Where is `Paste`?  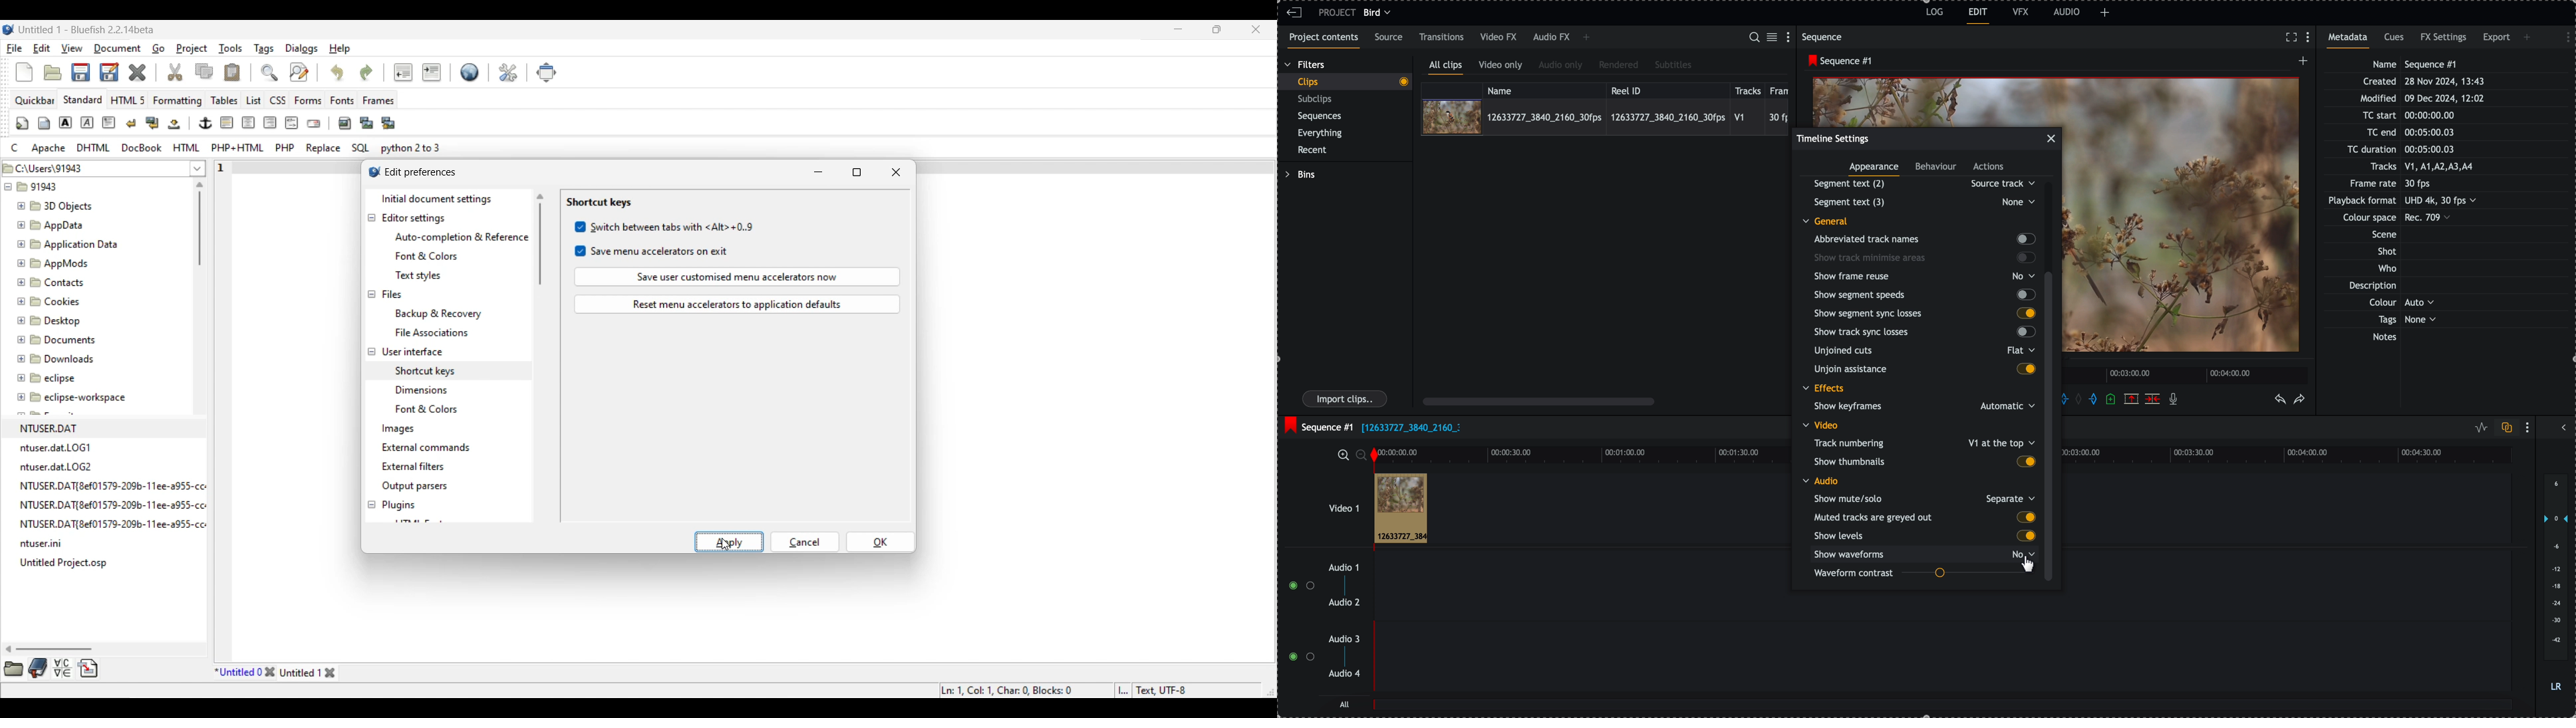 Paste is located at coordinates (232, 72).